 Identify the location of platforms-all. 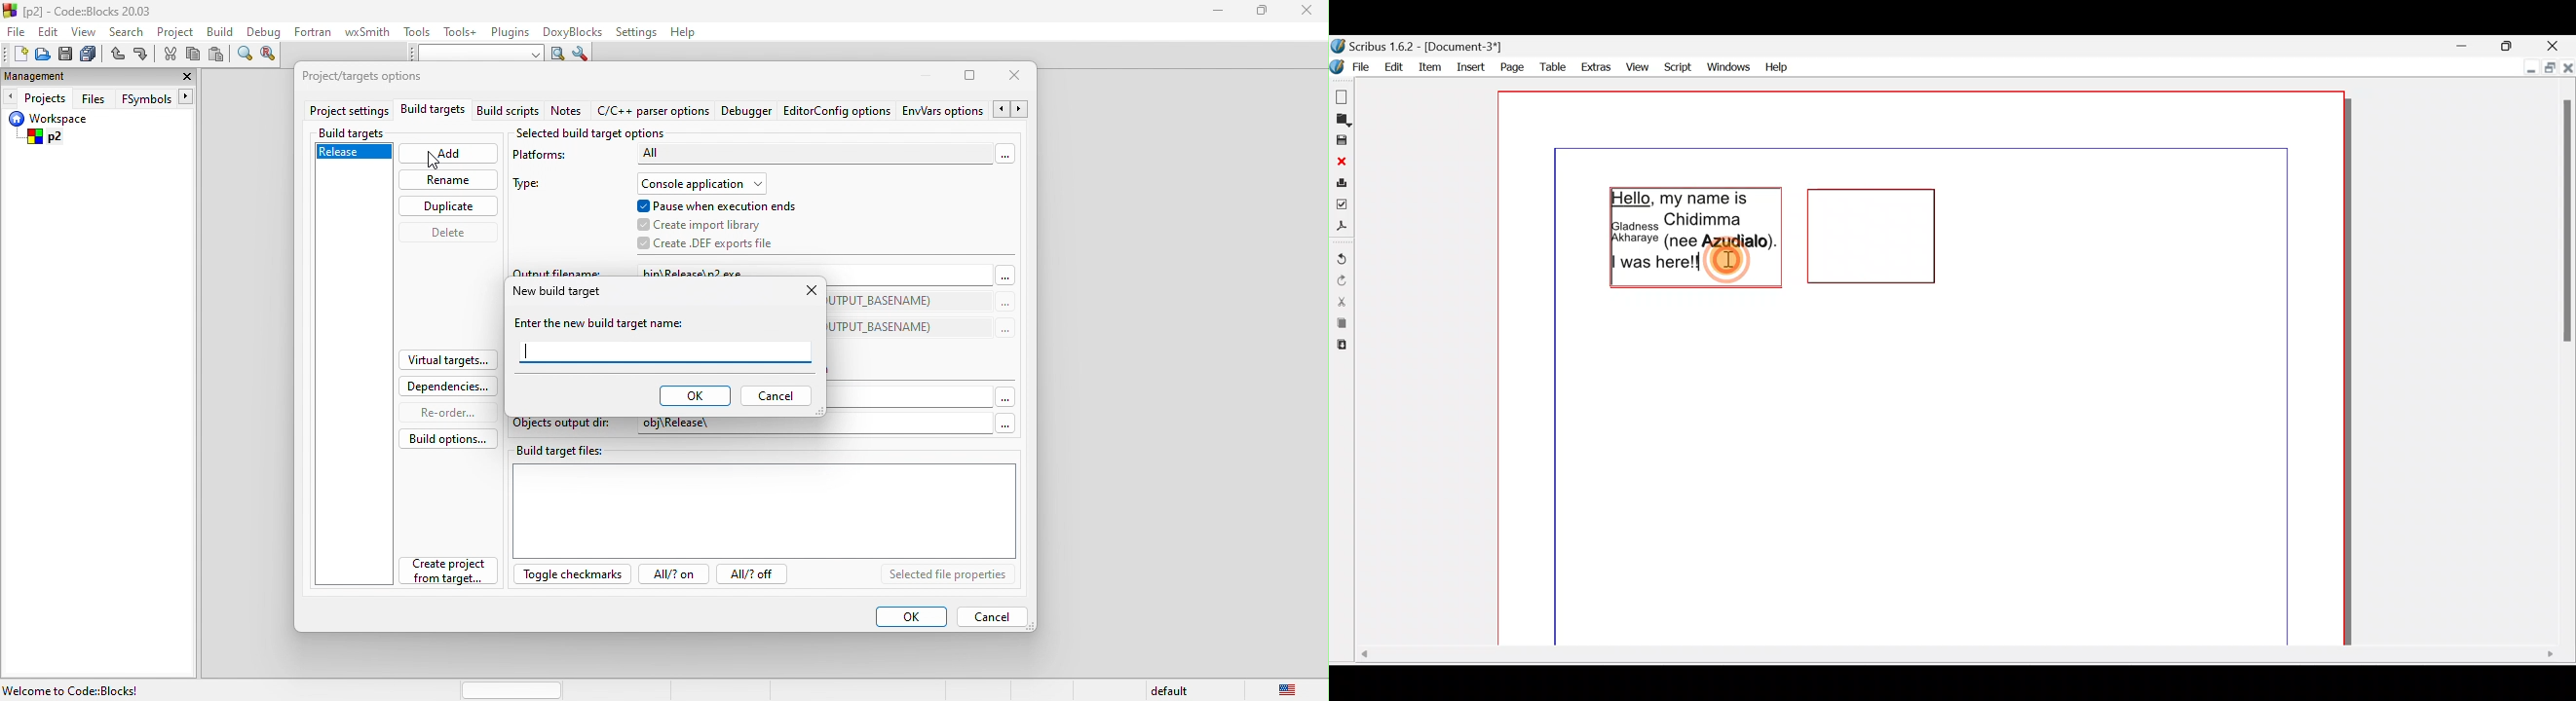
(768, 159).